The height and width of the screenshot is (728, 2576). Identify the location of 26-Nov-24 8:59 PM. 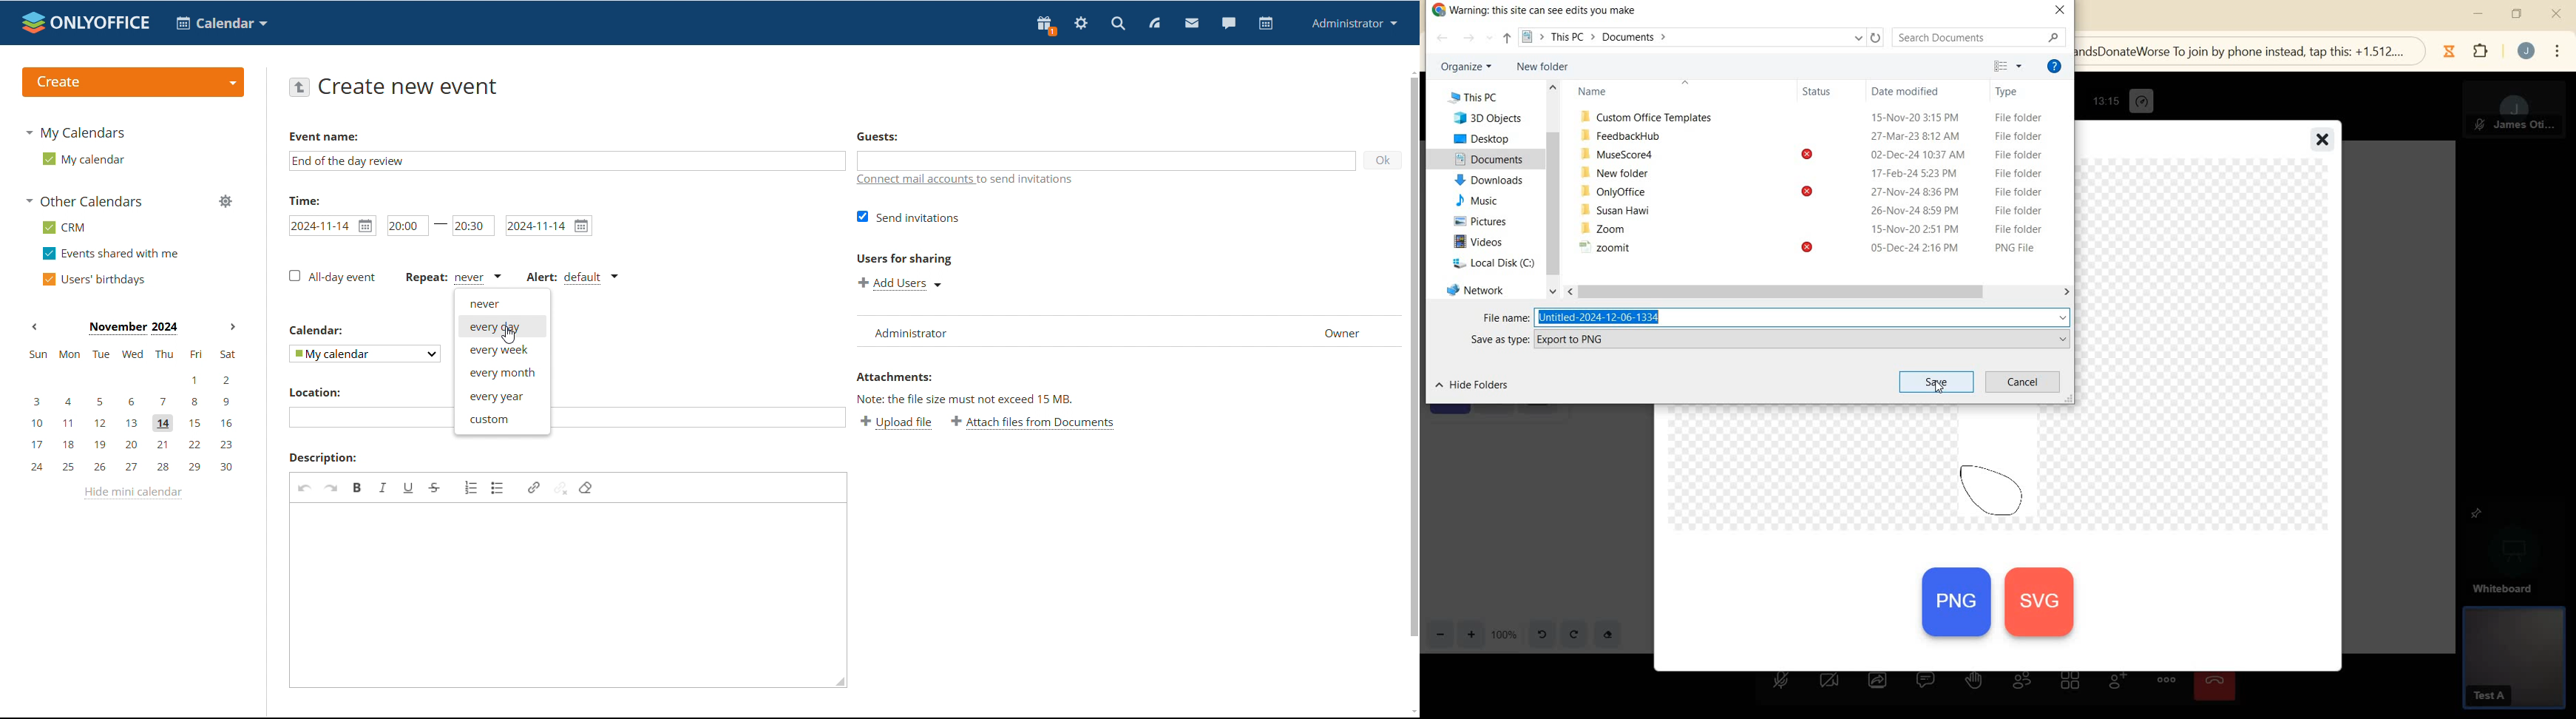
(1917, 210).